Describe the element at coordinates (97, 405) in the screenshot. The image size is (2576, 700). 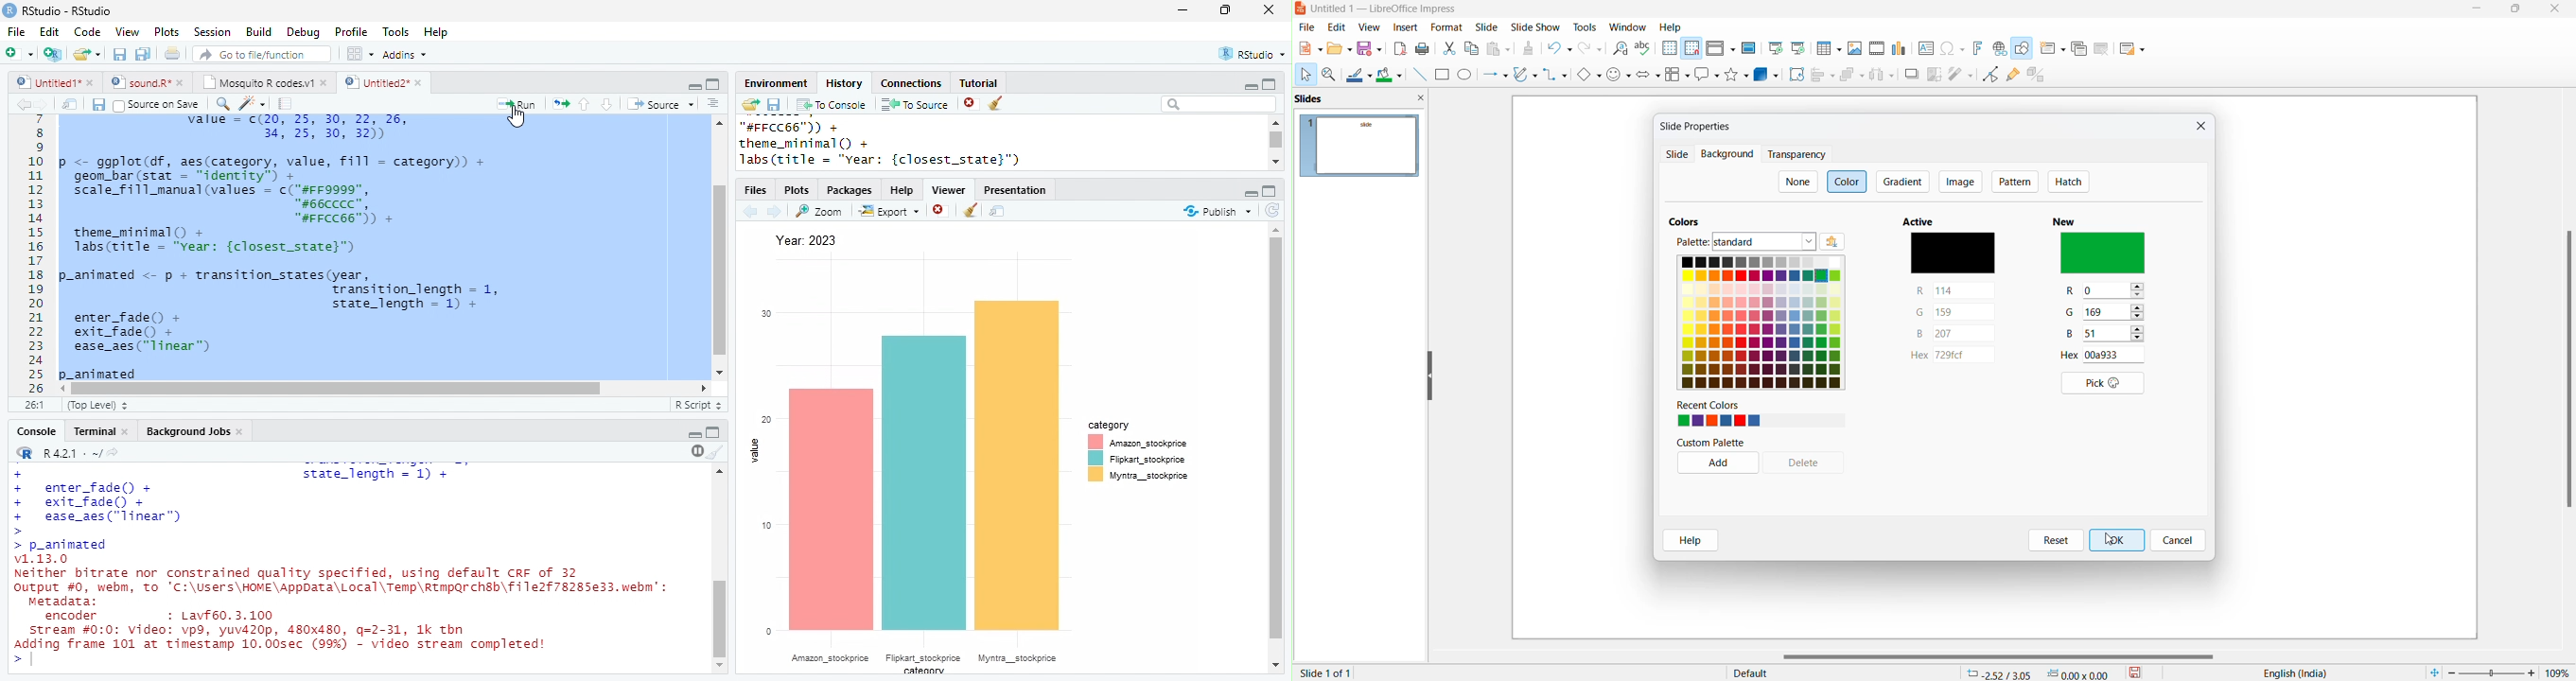
I see `(Top Level)` at that location.